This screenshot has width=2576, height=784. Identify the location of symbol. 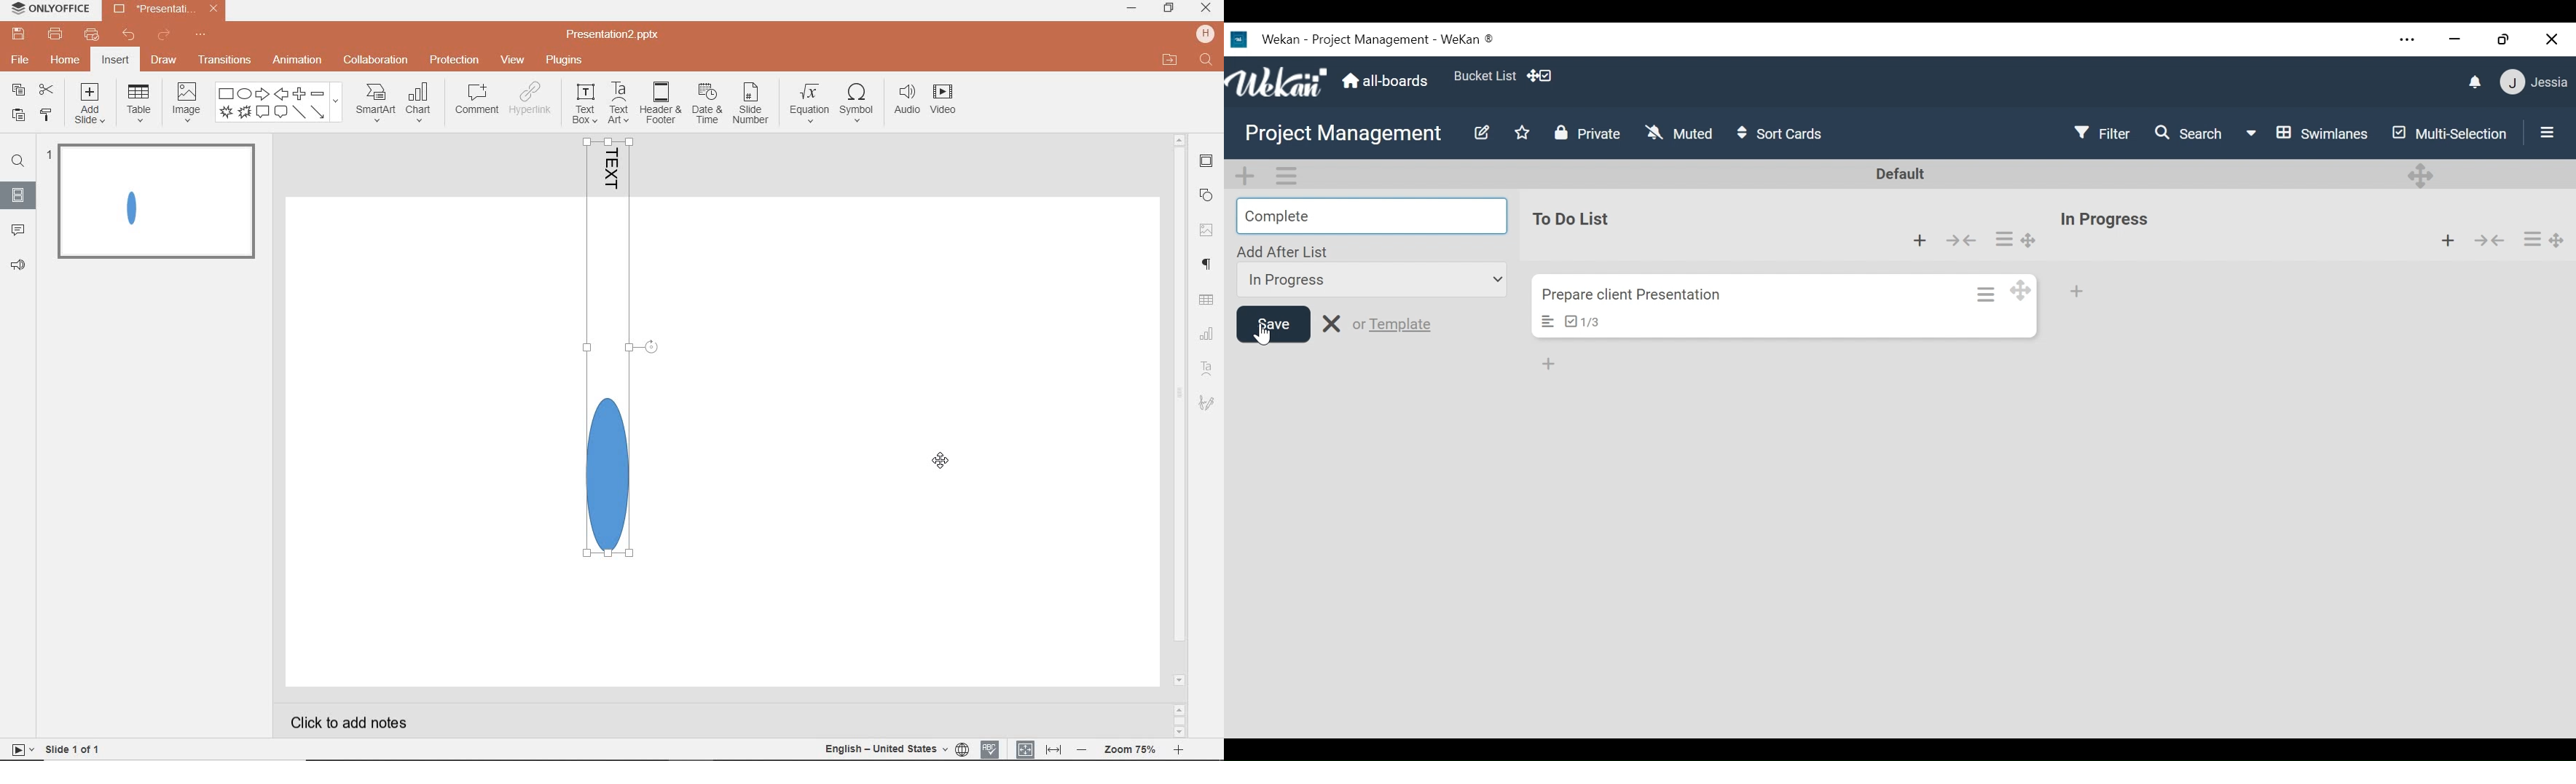
(855, 106).